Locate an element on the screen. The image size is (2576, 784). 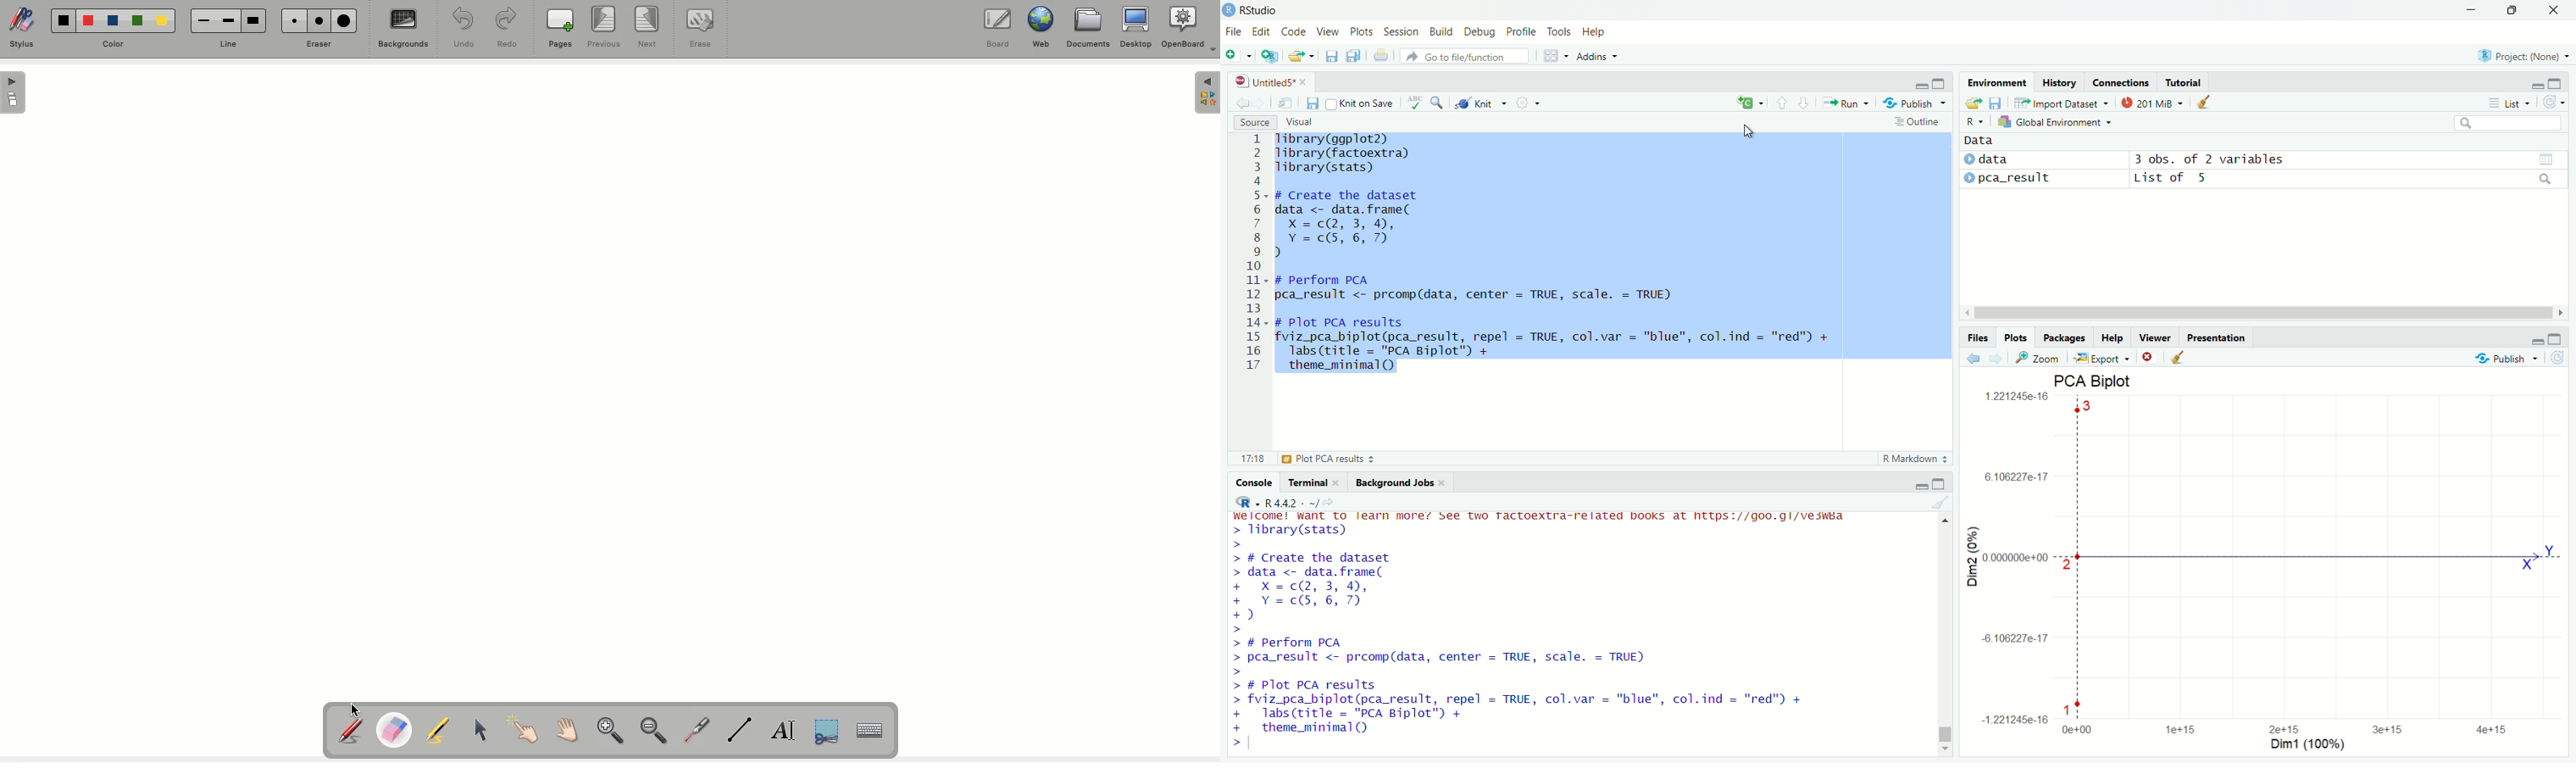
Code is located at coordinates (1294, 32).